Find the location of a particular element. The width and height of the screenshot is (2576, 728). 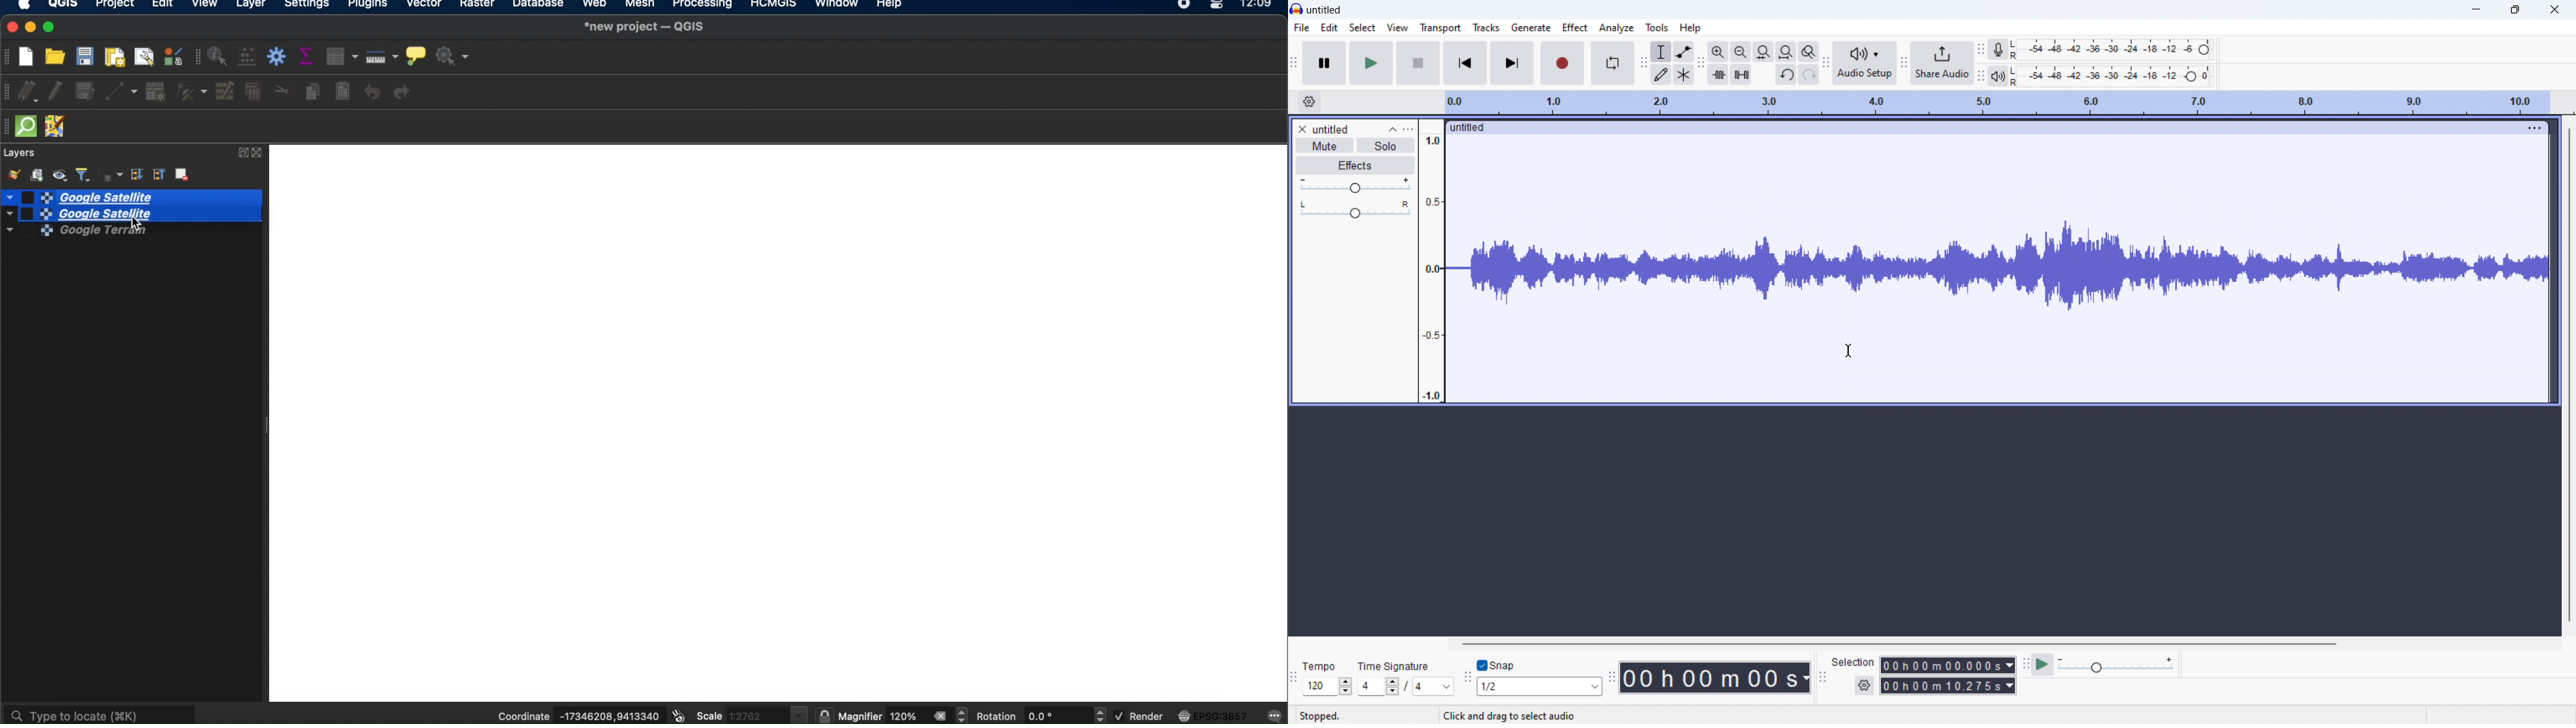

set time signature is located at coordinates (1405, 687).